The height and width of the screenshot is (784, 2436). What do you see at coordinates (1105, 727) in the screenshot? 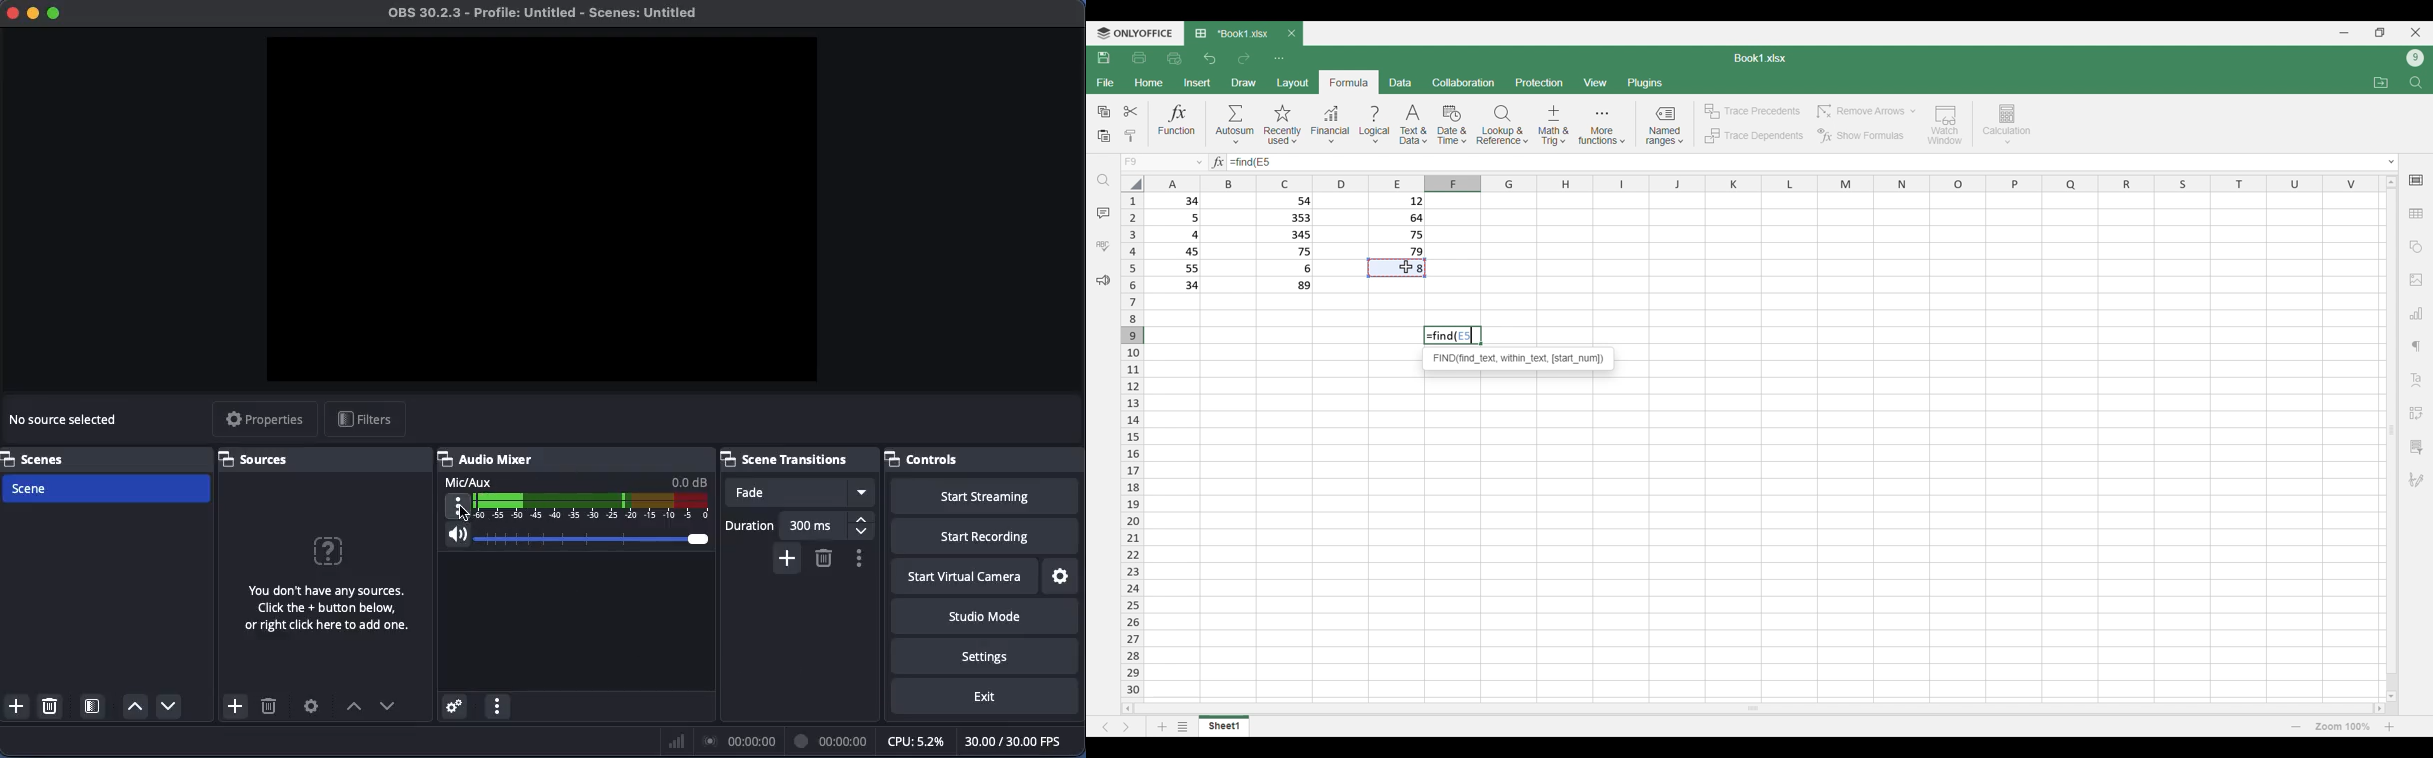
I see `Previous` at bounding box center [1105, 727].